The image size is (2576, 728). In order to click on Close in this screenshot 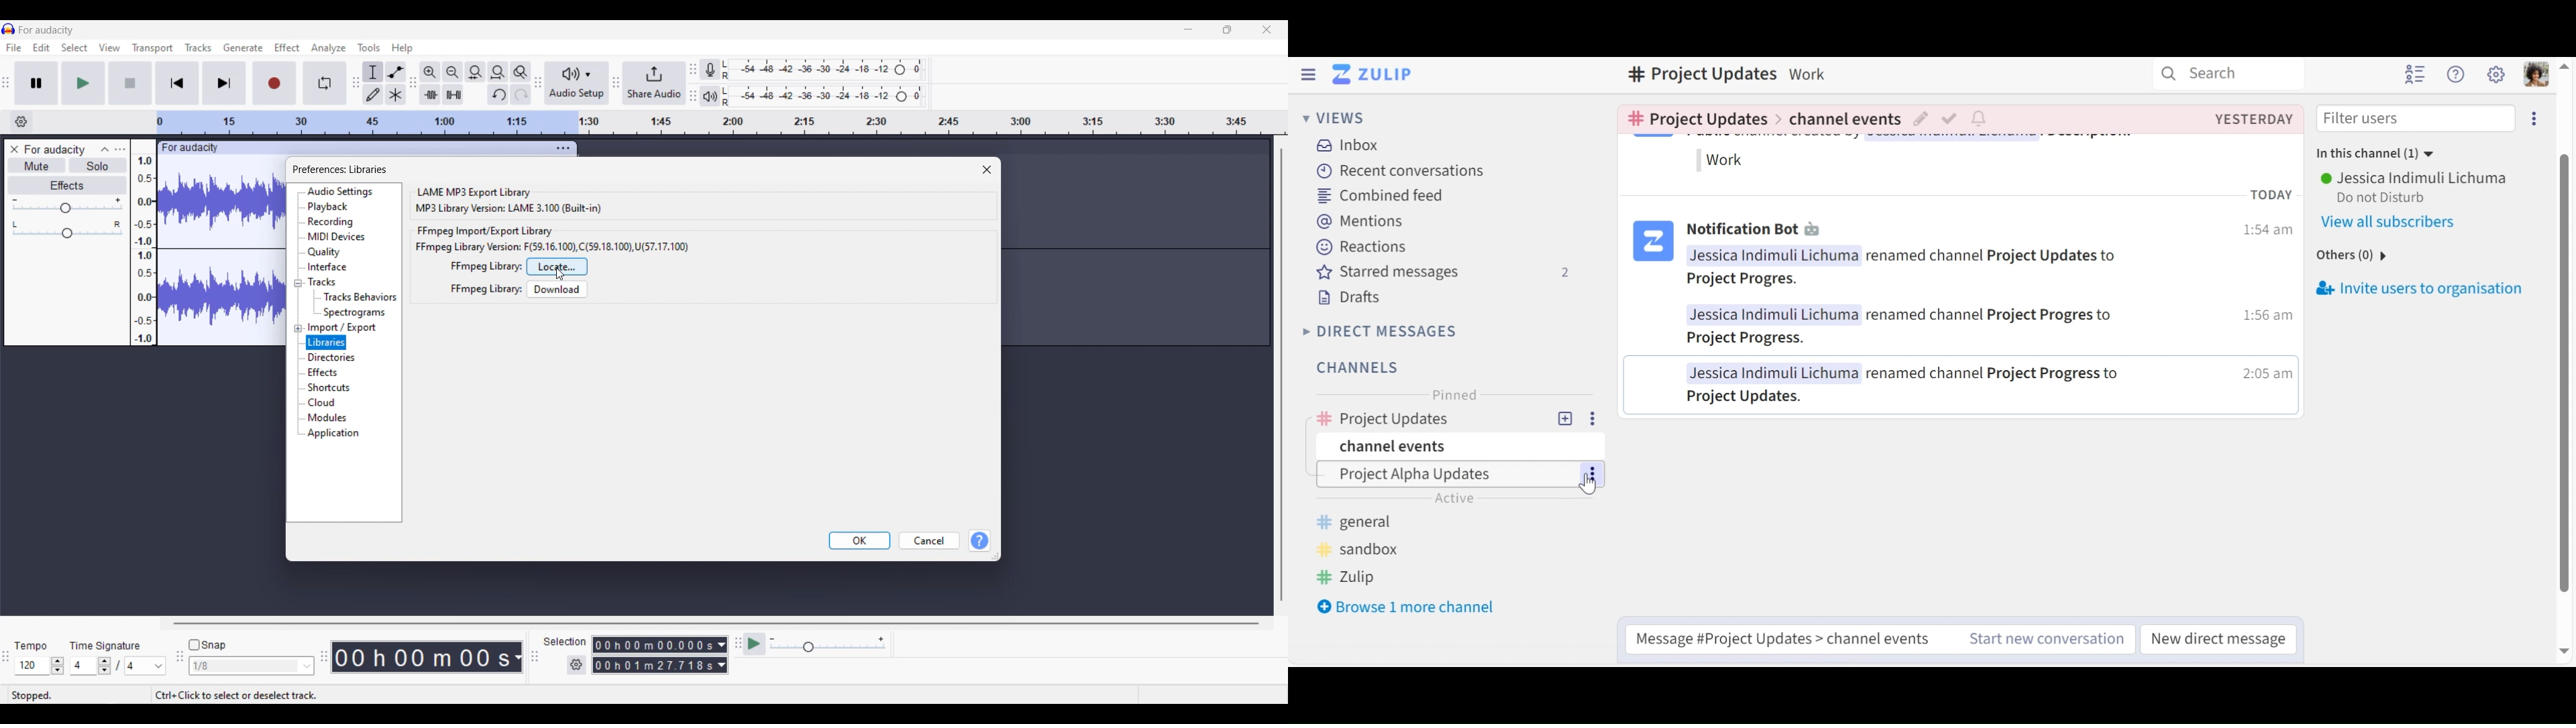, I will do `click(987, 170)`.